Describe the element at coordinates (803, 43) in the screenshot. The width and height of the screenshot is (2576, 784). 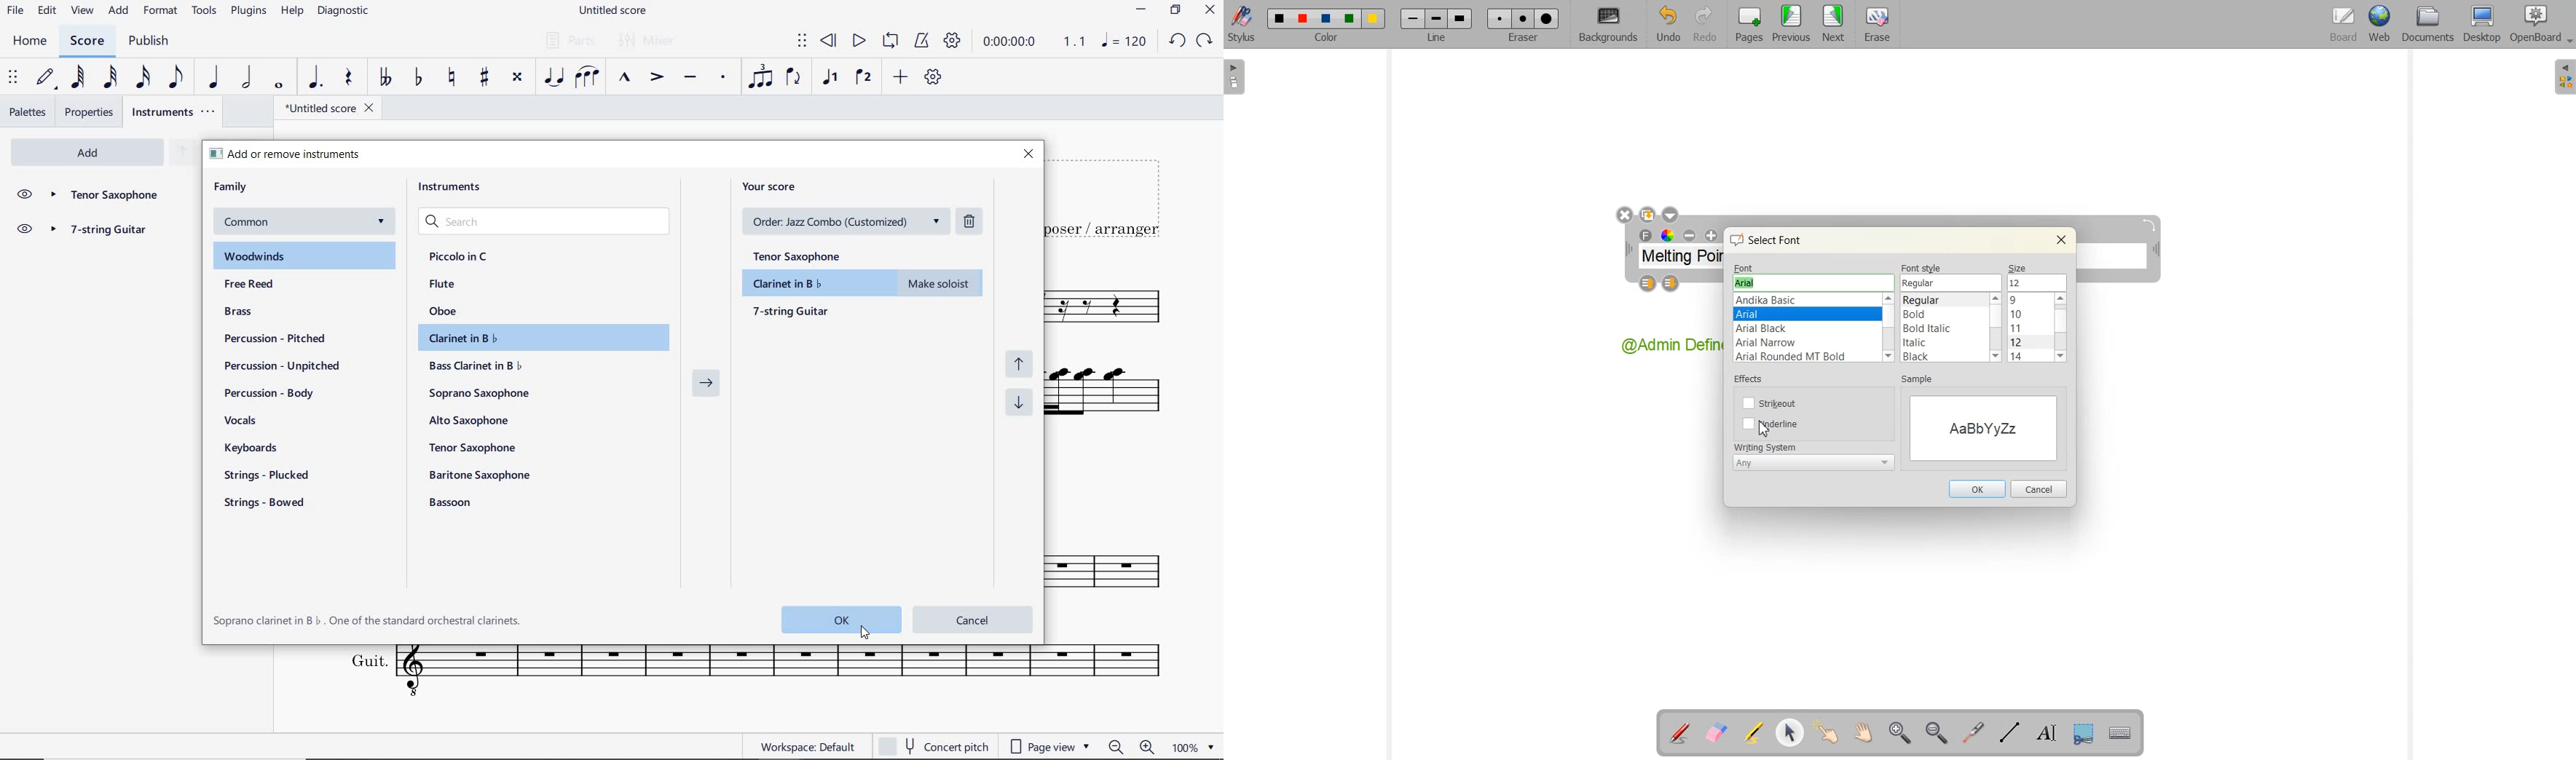
I see `SELECT TO MOVE` at that location.